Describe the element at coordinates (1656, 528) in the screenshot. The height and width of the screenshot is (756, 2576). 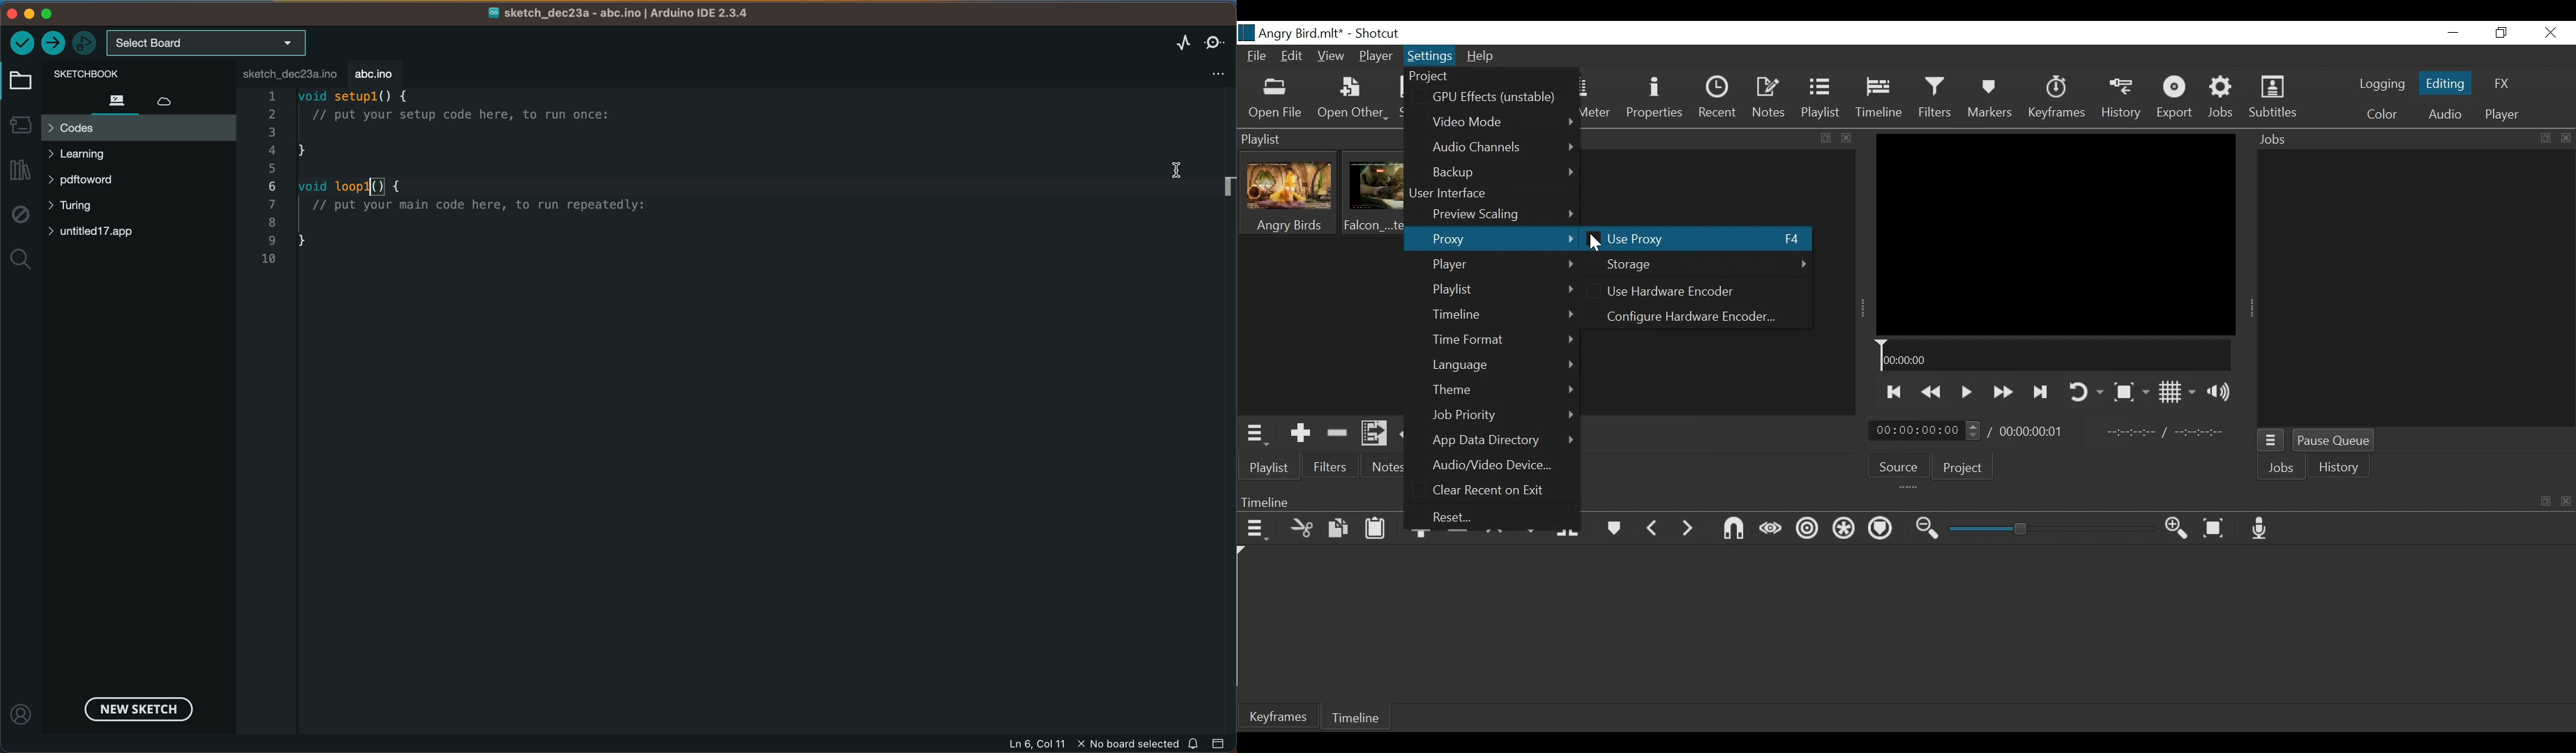
I see `Previous marker` at that location.